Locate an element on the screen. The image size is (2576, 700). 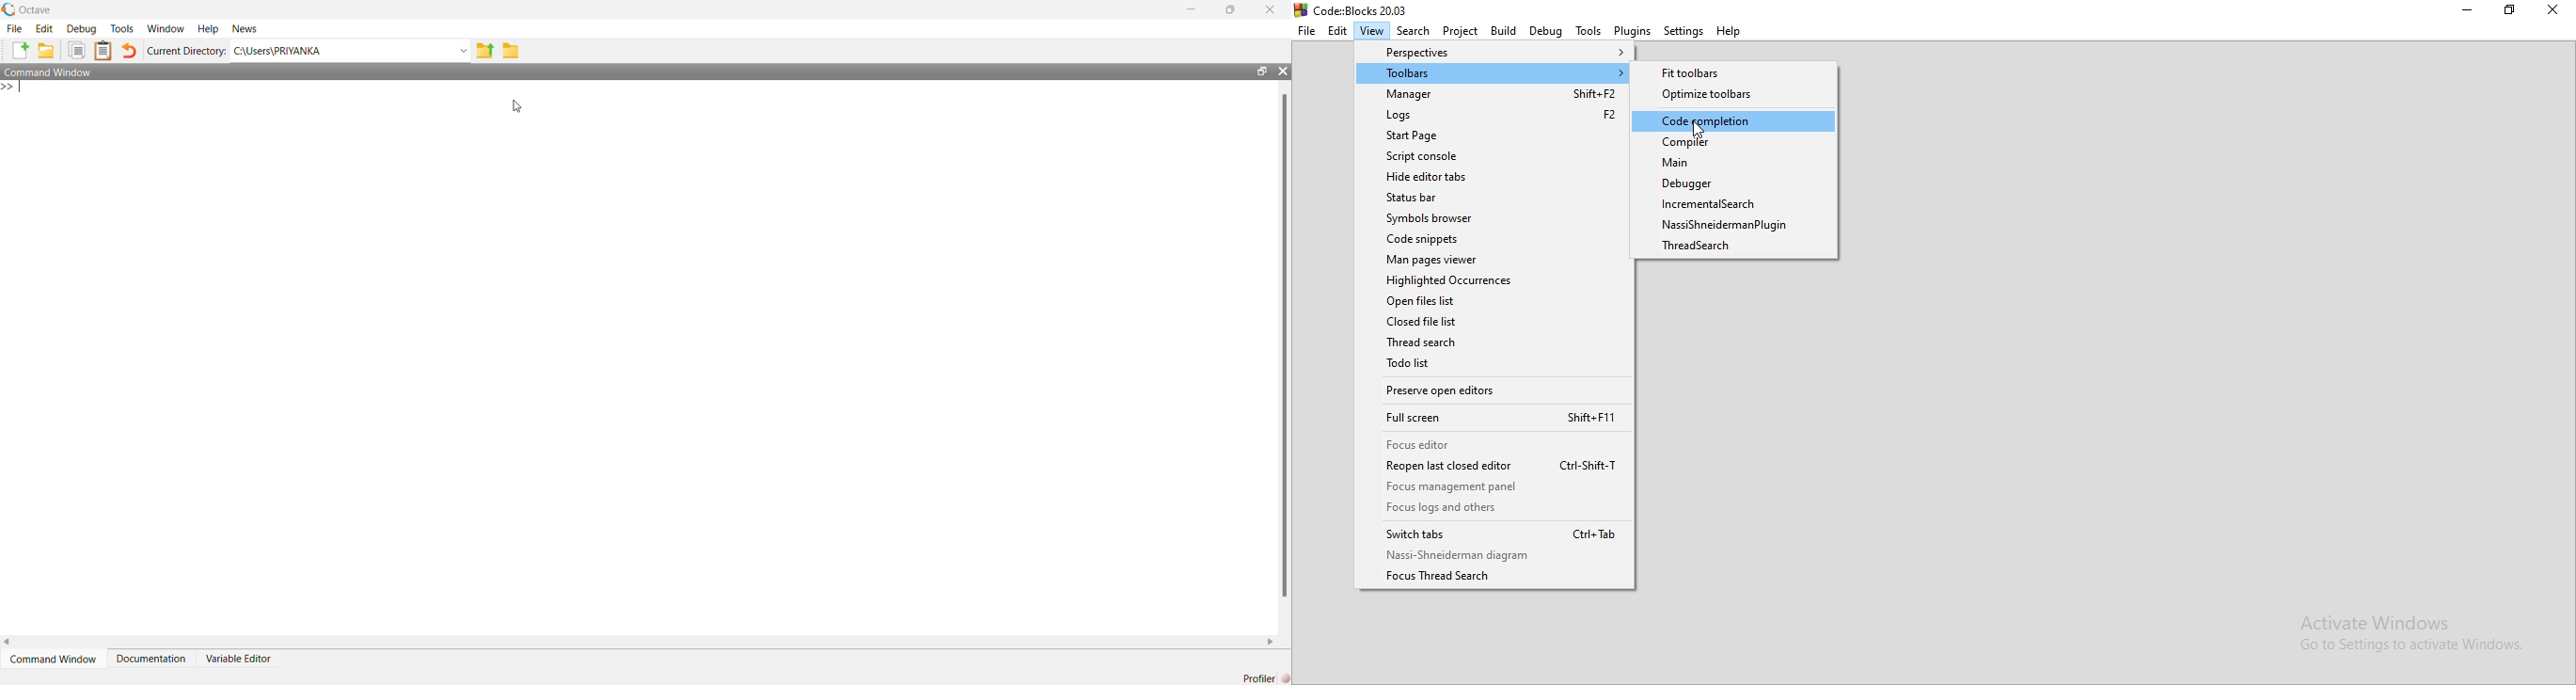
Help is located at coordinates (1731, 32).